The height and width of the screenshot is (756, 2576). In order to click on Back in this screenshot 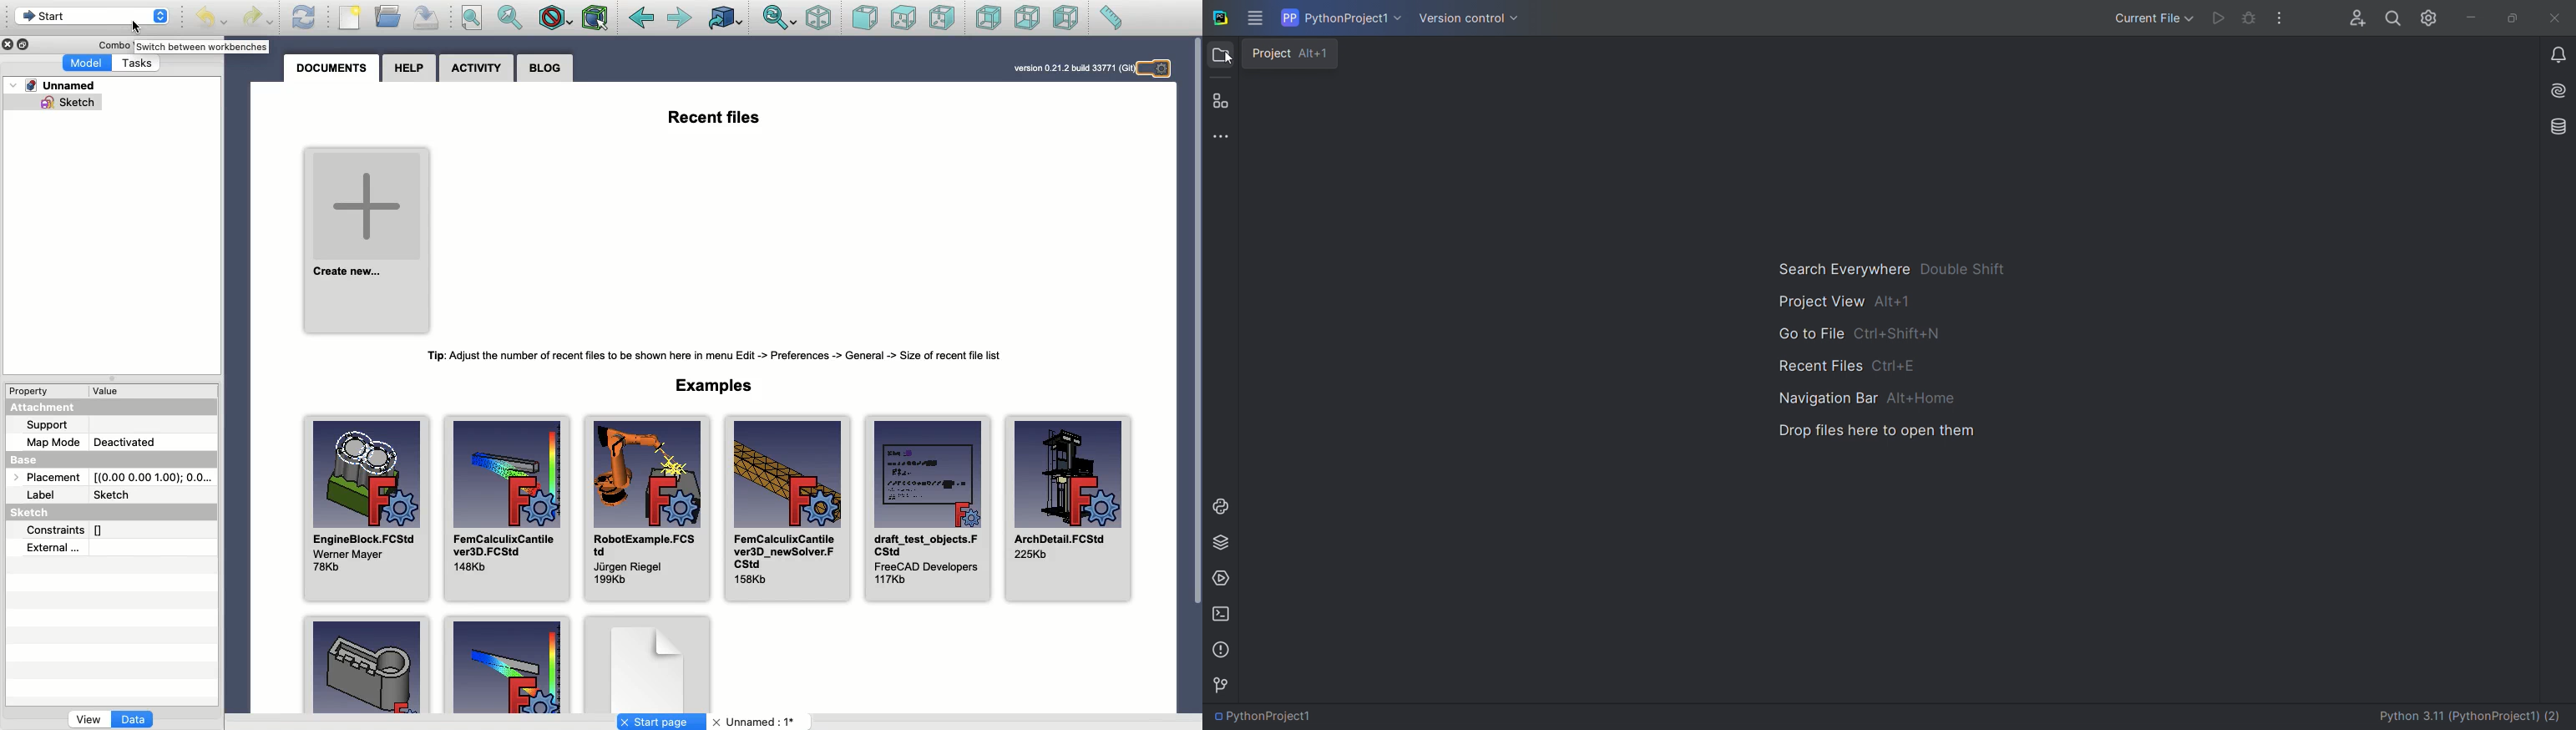, I will do `click(641, 18)`.